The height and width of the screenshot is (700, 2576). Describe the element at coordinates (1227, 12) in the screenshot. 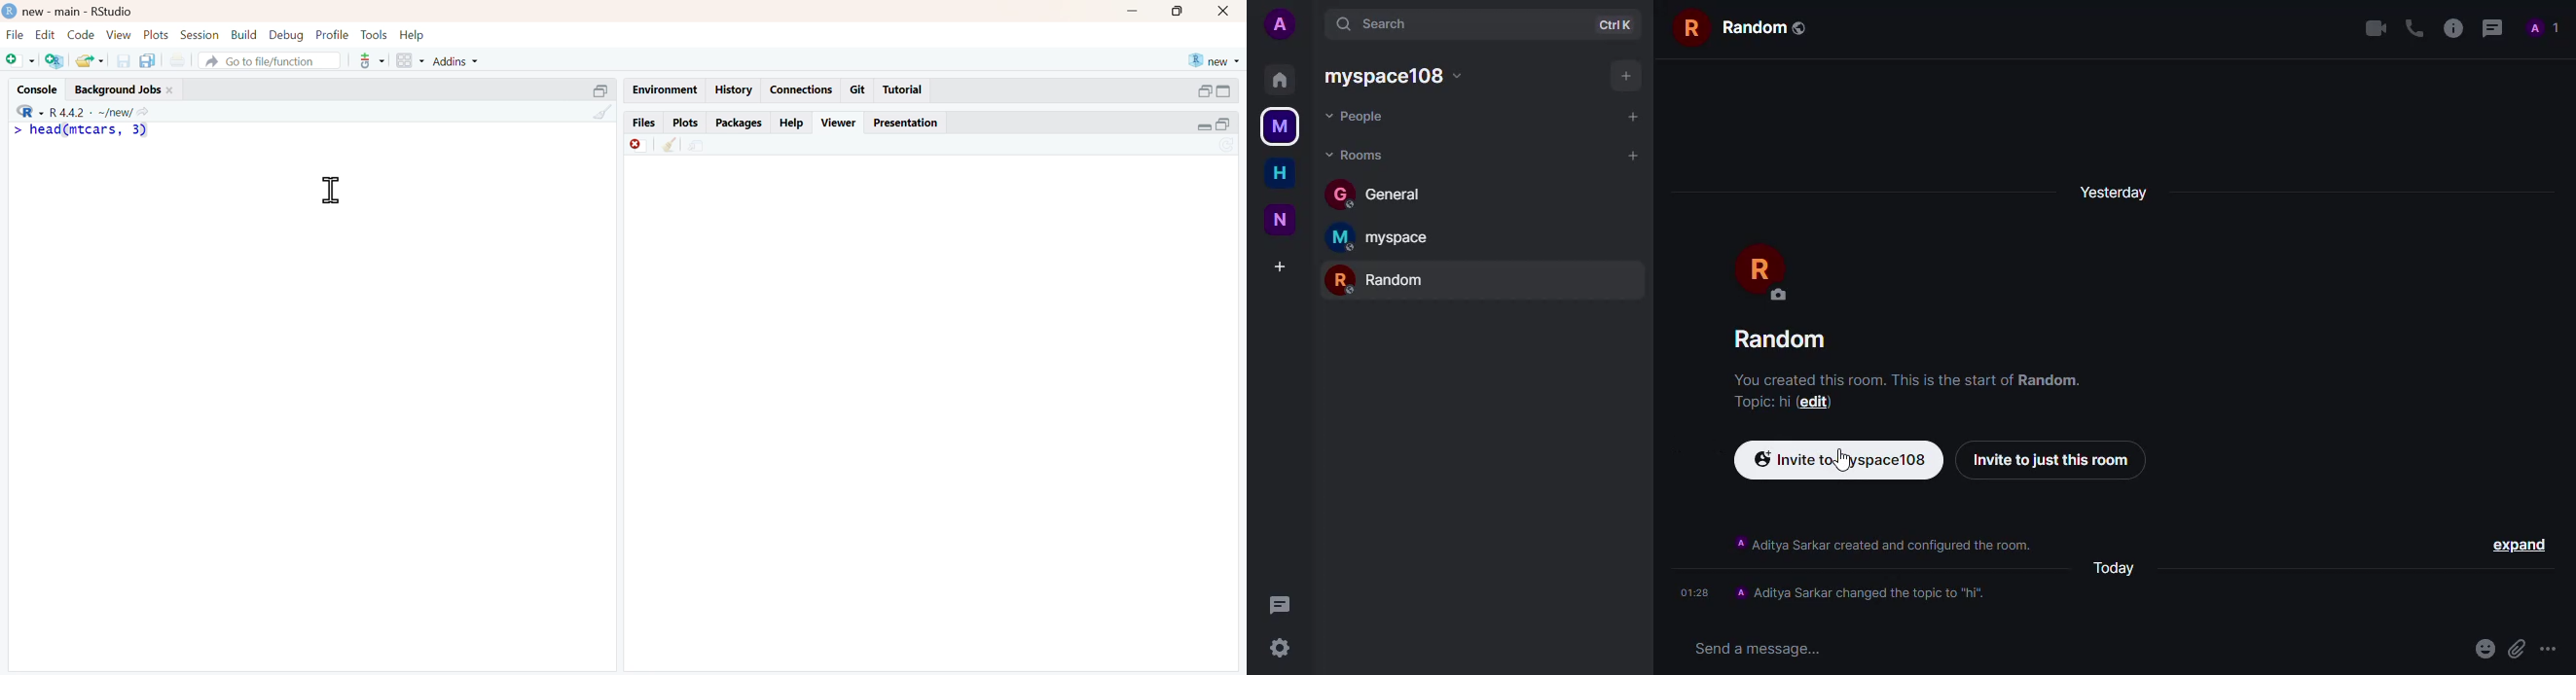

I see `close` at that location.